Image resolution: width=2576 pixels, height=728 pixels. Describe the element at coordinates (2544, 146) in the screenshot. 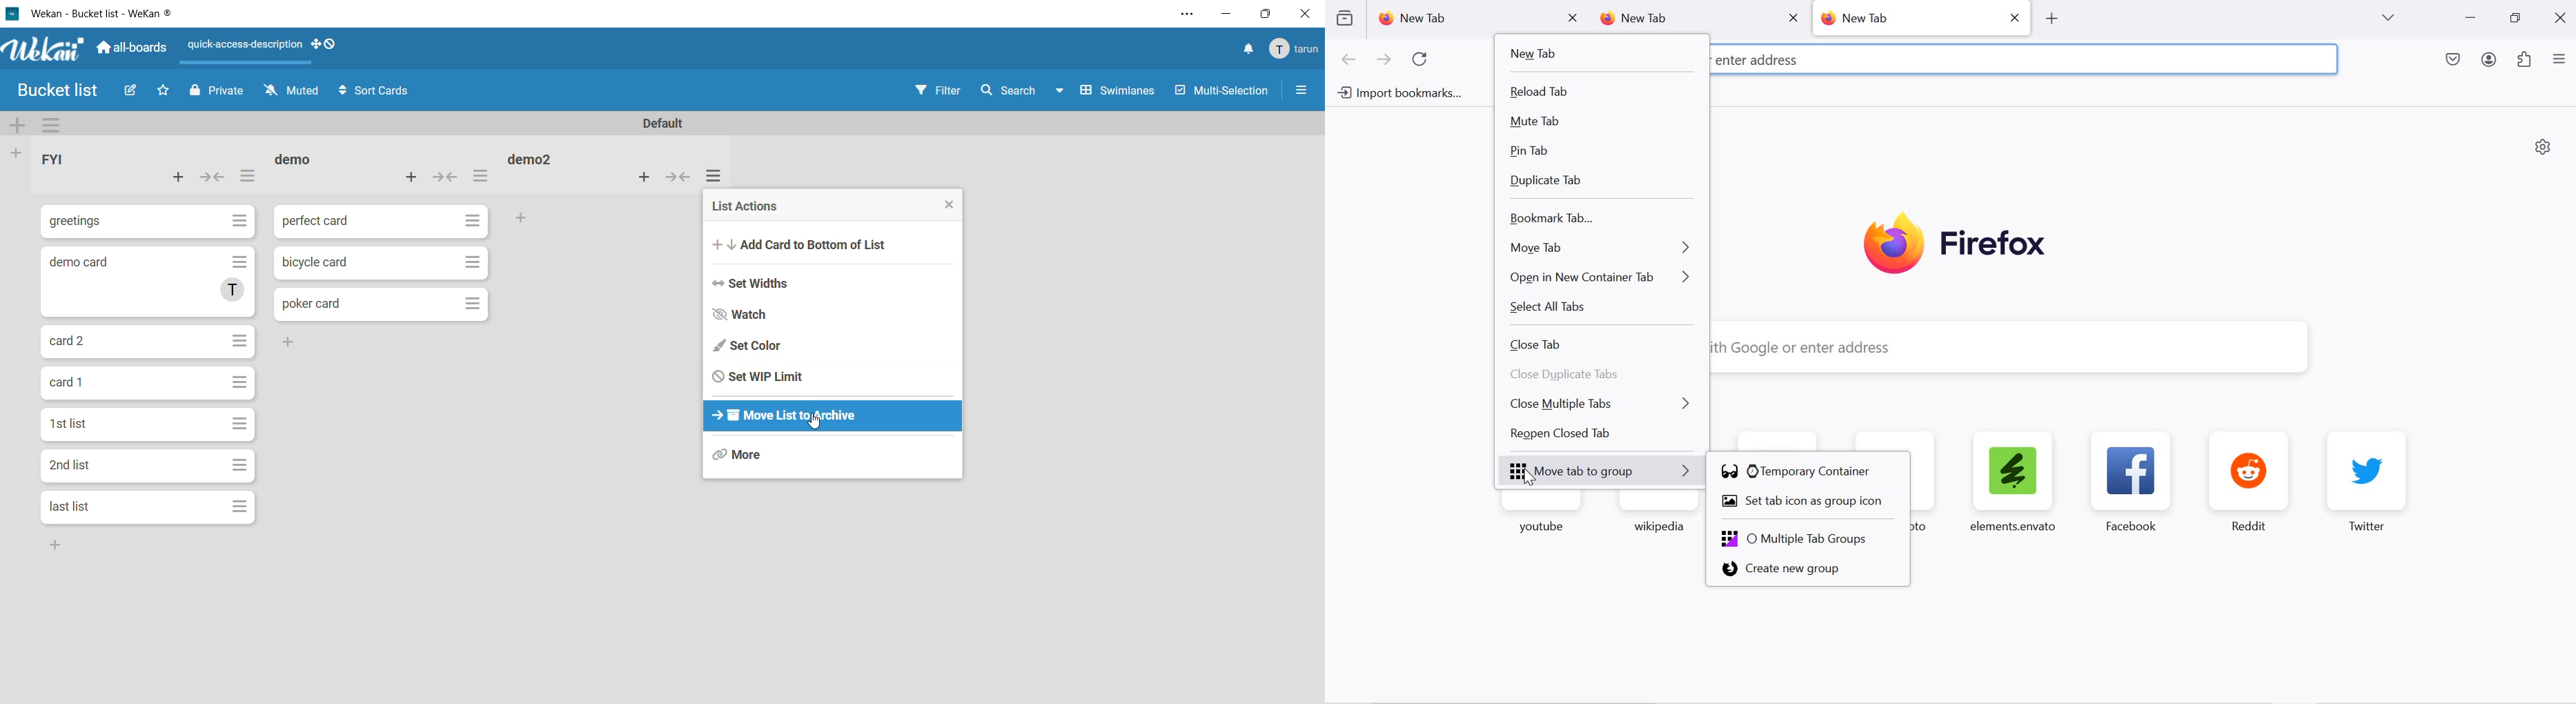

I see `personalize new tab` at that location.